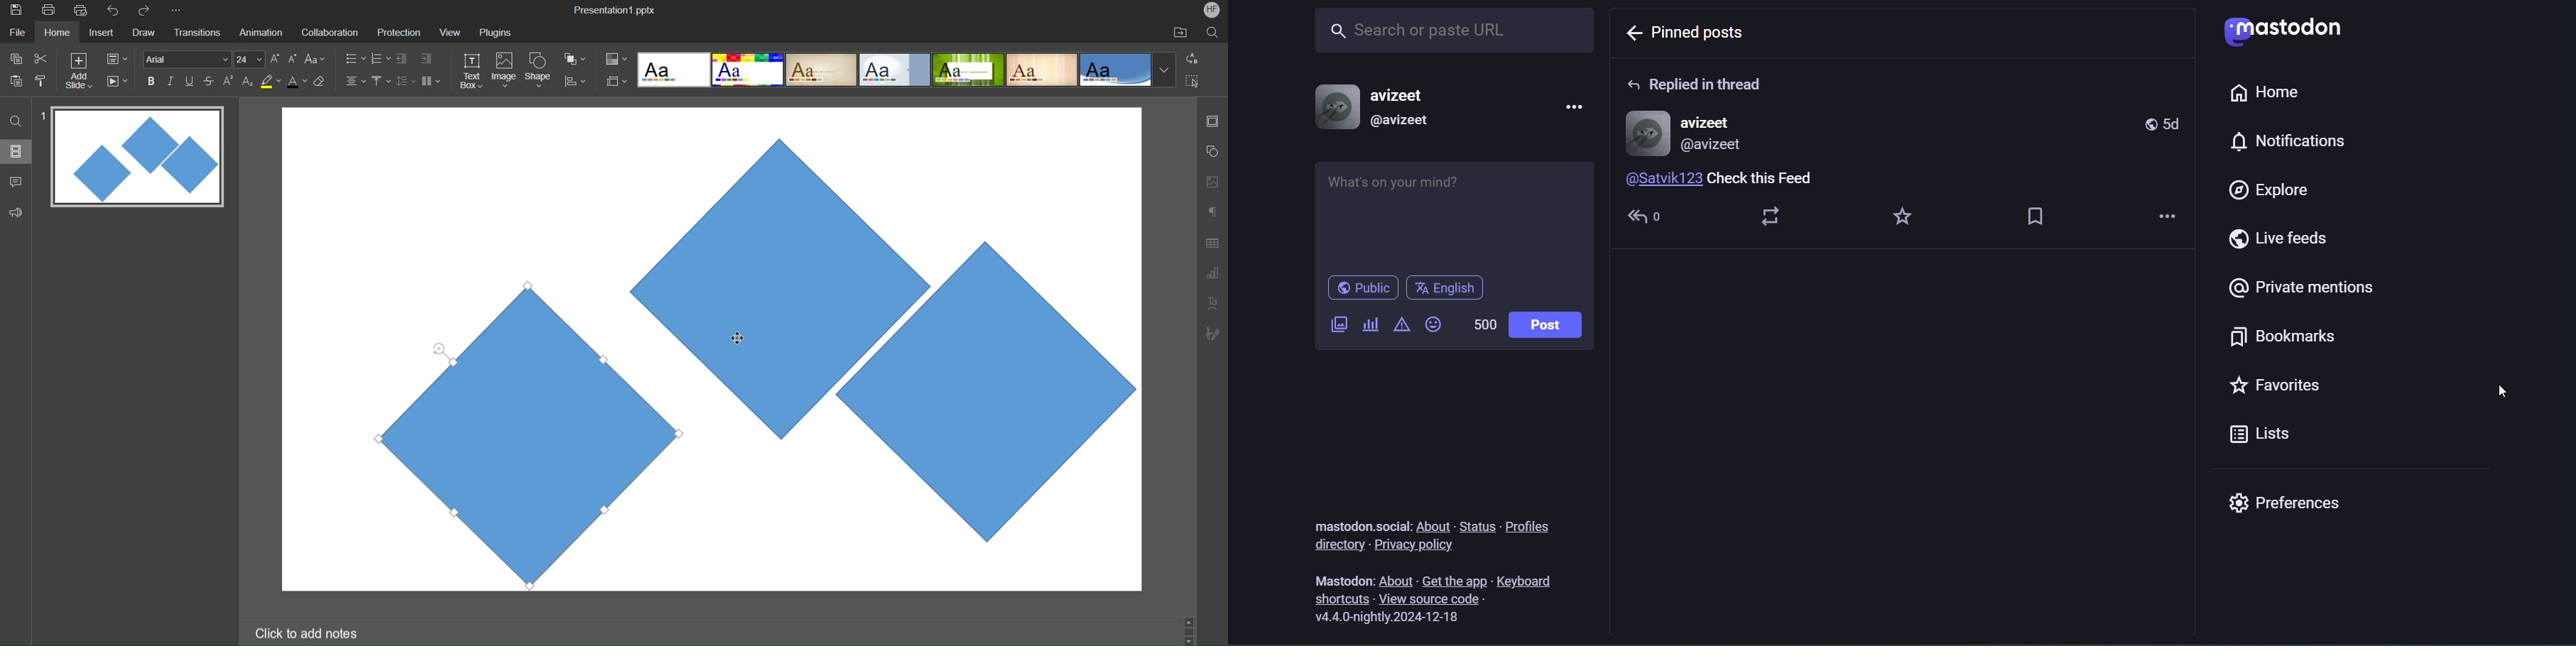 Image resolution: width=2576 pixels, height=672 pixels. Describe the element at coordinates (17, 120) in the screenshot. I see `search` at that location.